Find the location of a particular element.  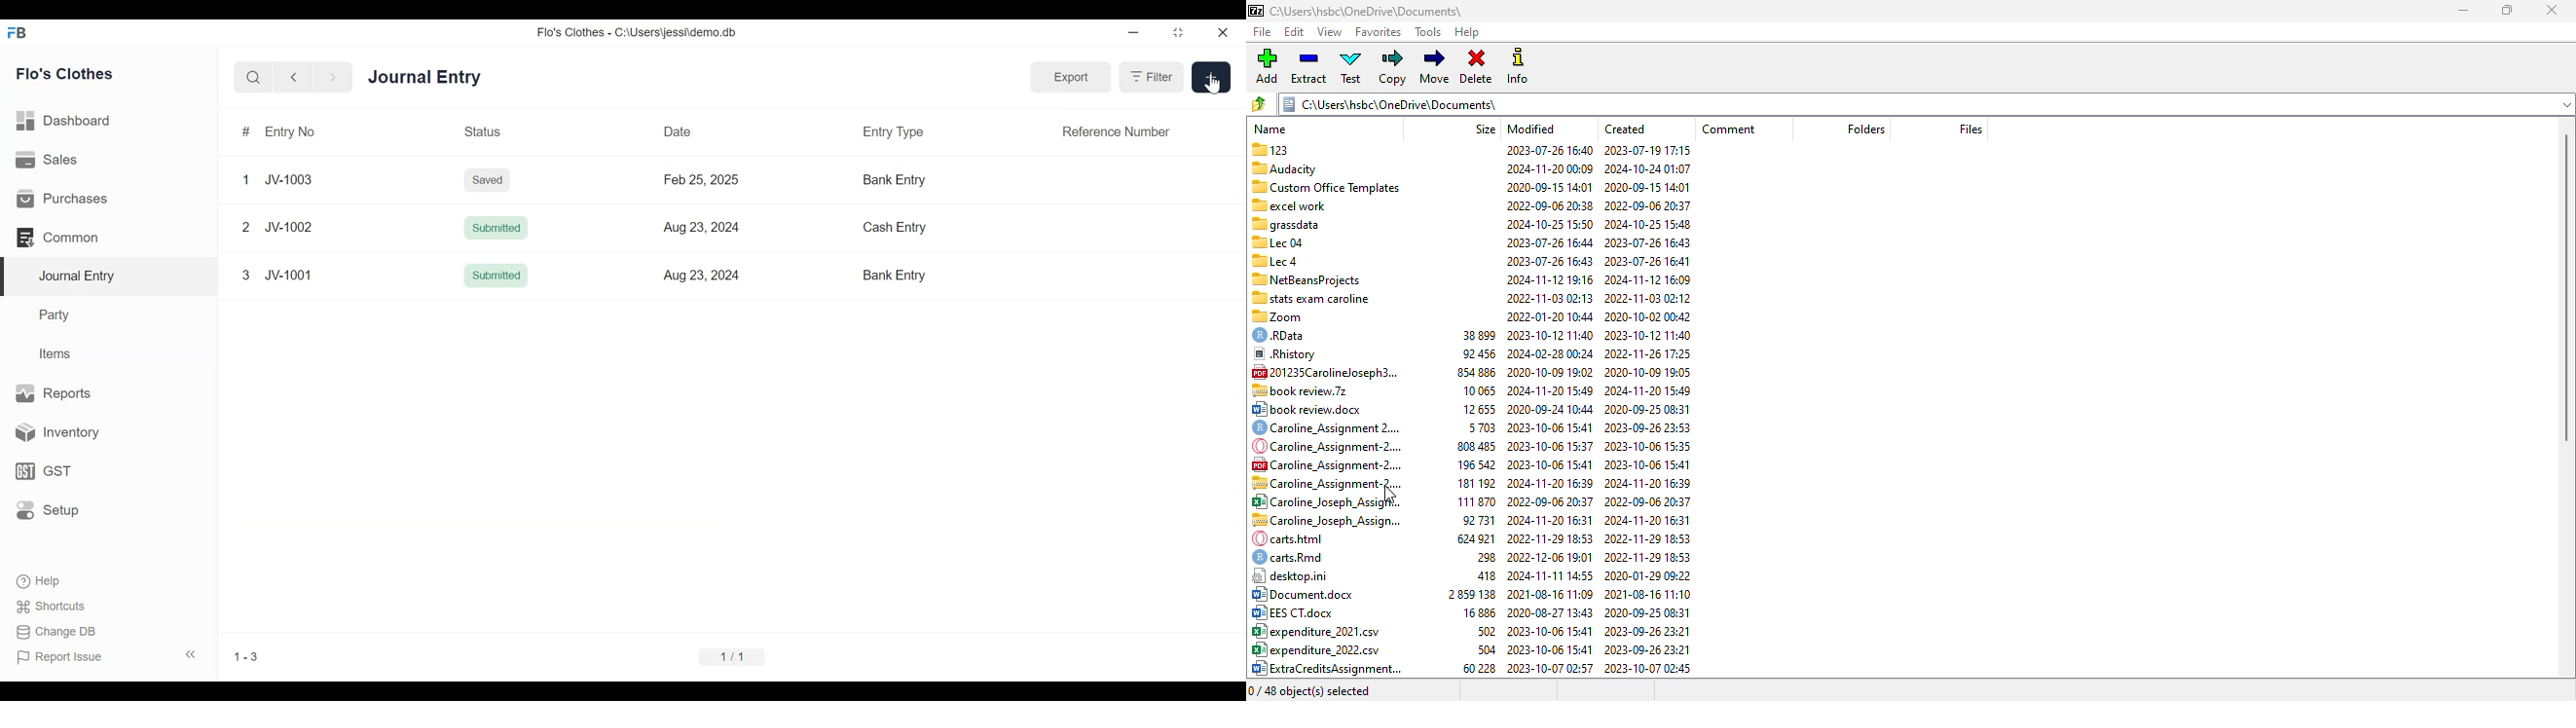

Submitted is located at coordinates (497, 275).